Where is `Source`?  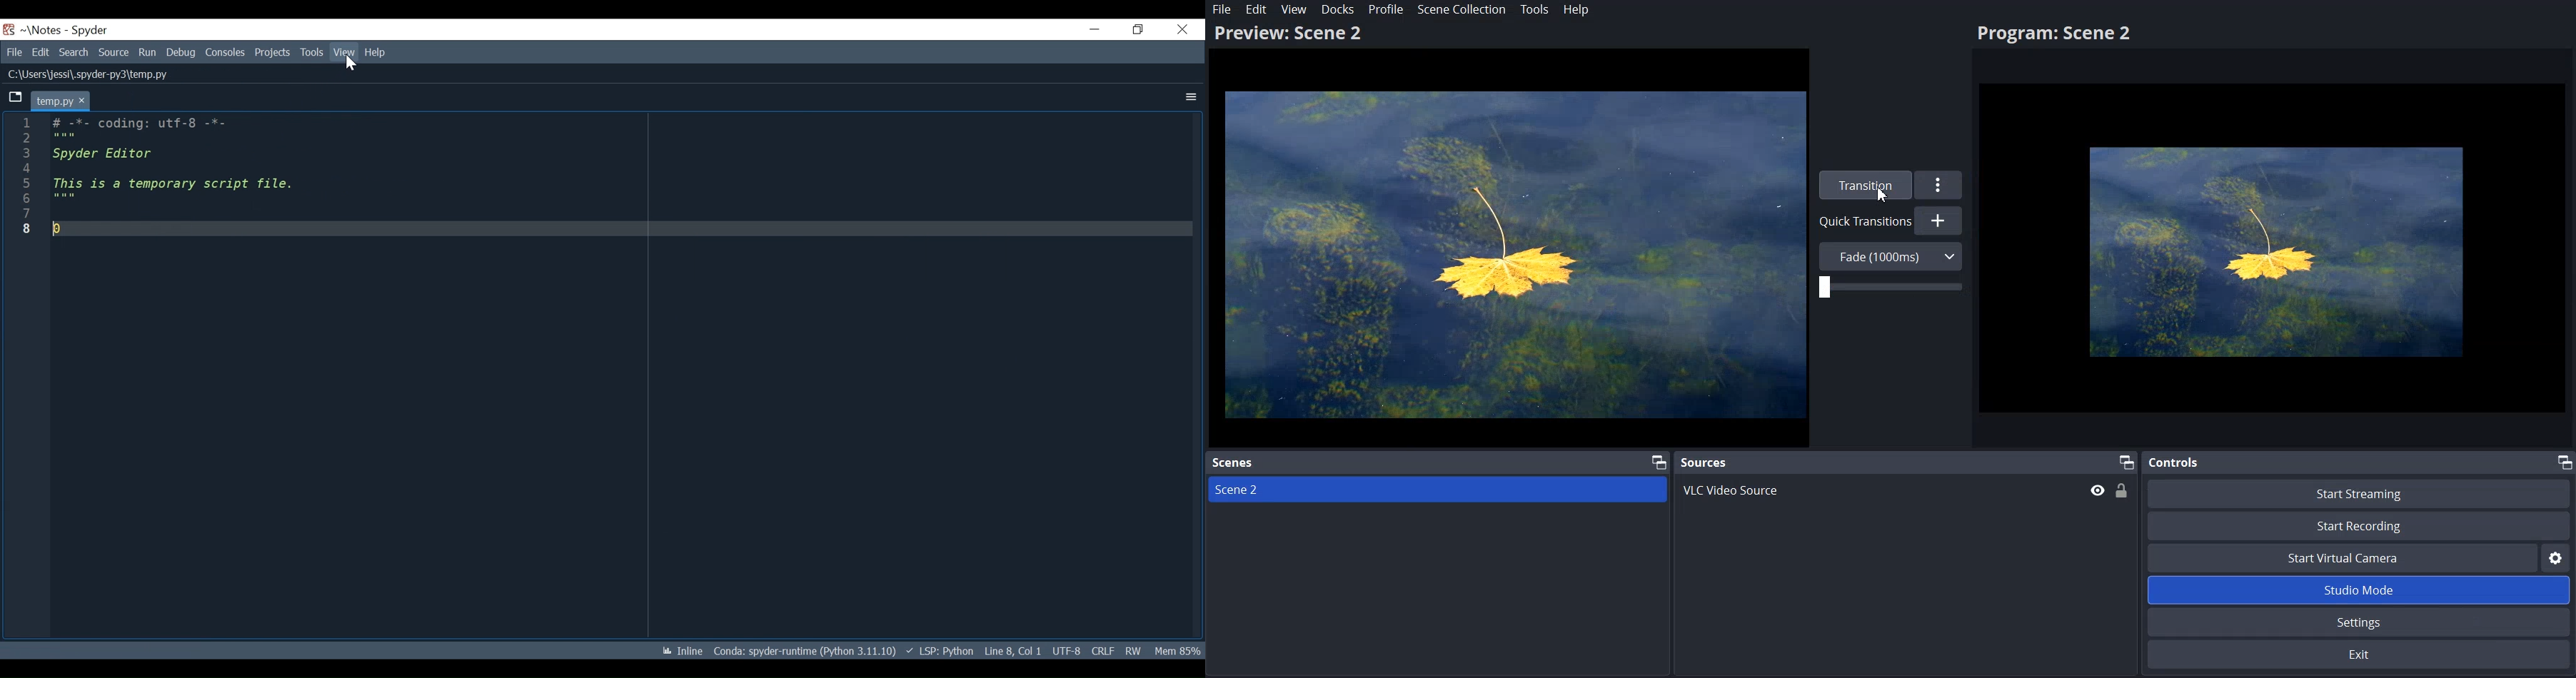
Source is located at coordinates (114, 53).